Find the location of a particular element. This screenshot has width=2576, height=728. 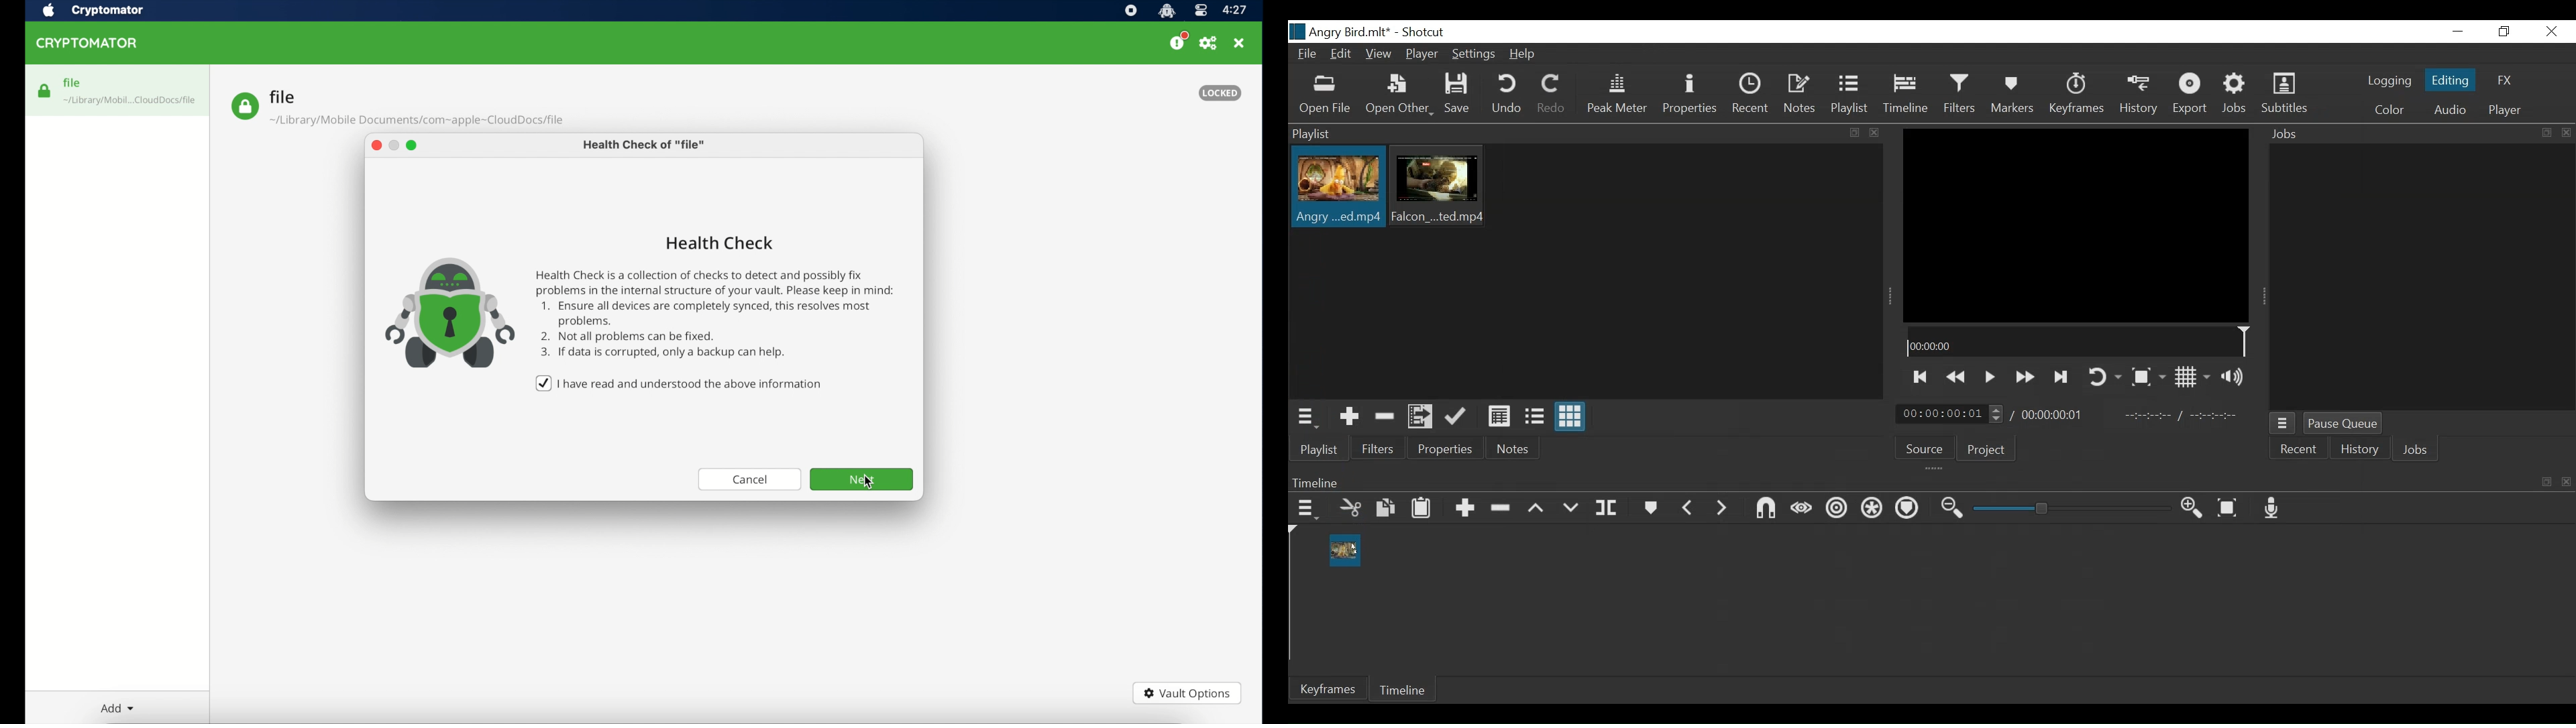

Markers is located at coordinates (1652, 508).